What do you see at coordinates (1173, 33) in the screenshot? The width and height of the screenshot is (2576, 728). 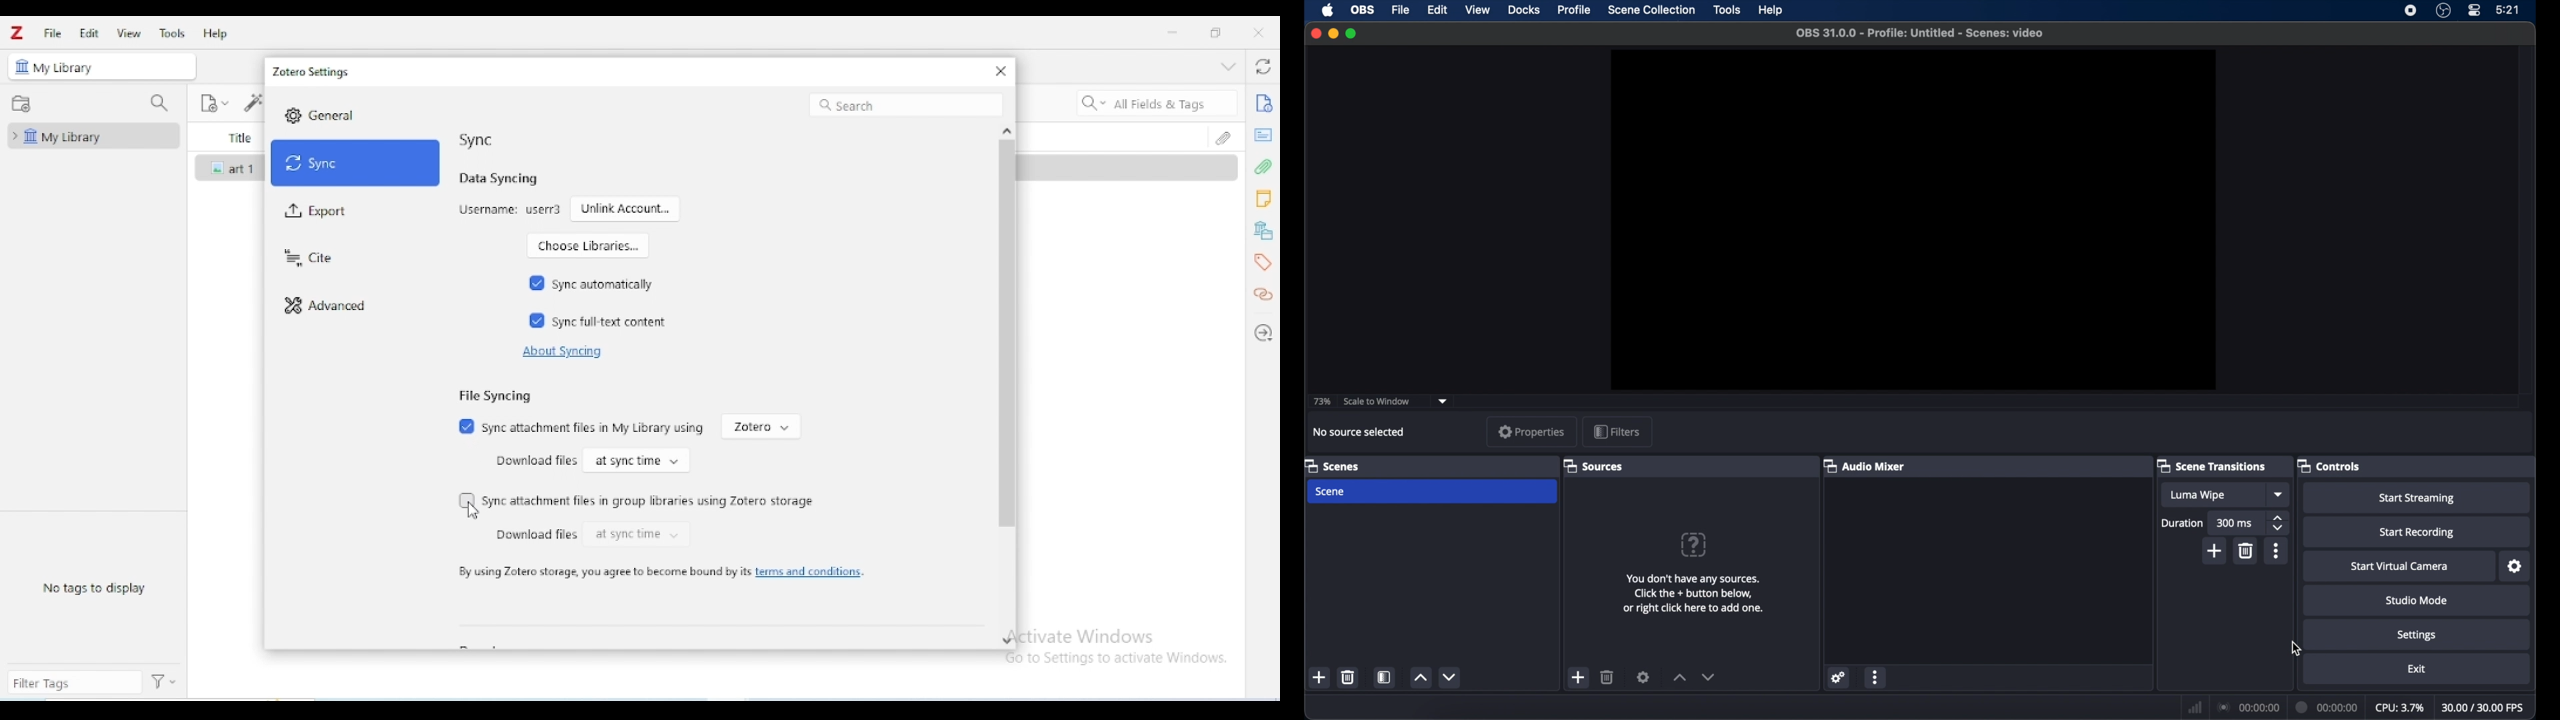 I see `minimize` at bounding box center [1173, 33].